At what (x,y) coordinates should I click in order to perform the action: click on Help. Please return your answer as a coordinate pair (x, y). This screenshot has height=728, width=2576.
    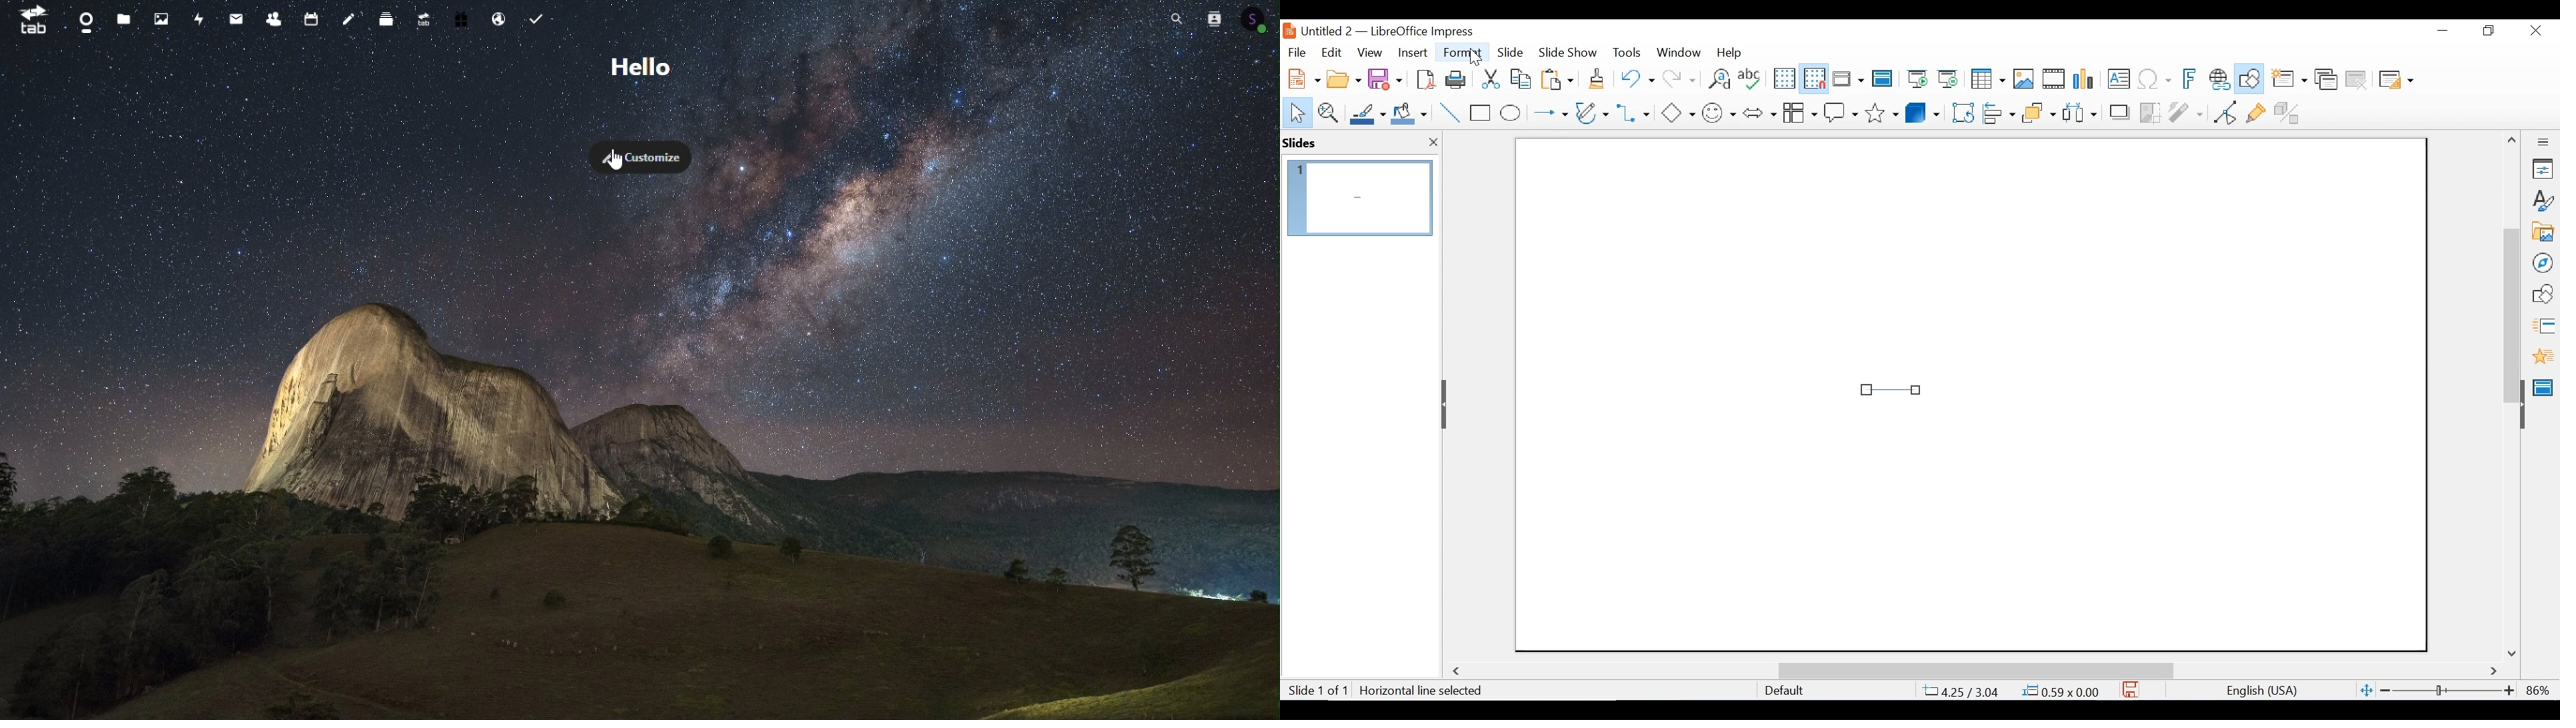
    Looking at the image, I should click on (1733, 52).